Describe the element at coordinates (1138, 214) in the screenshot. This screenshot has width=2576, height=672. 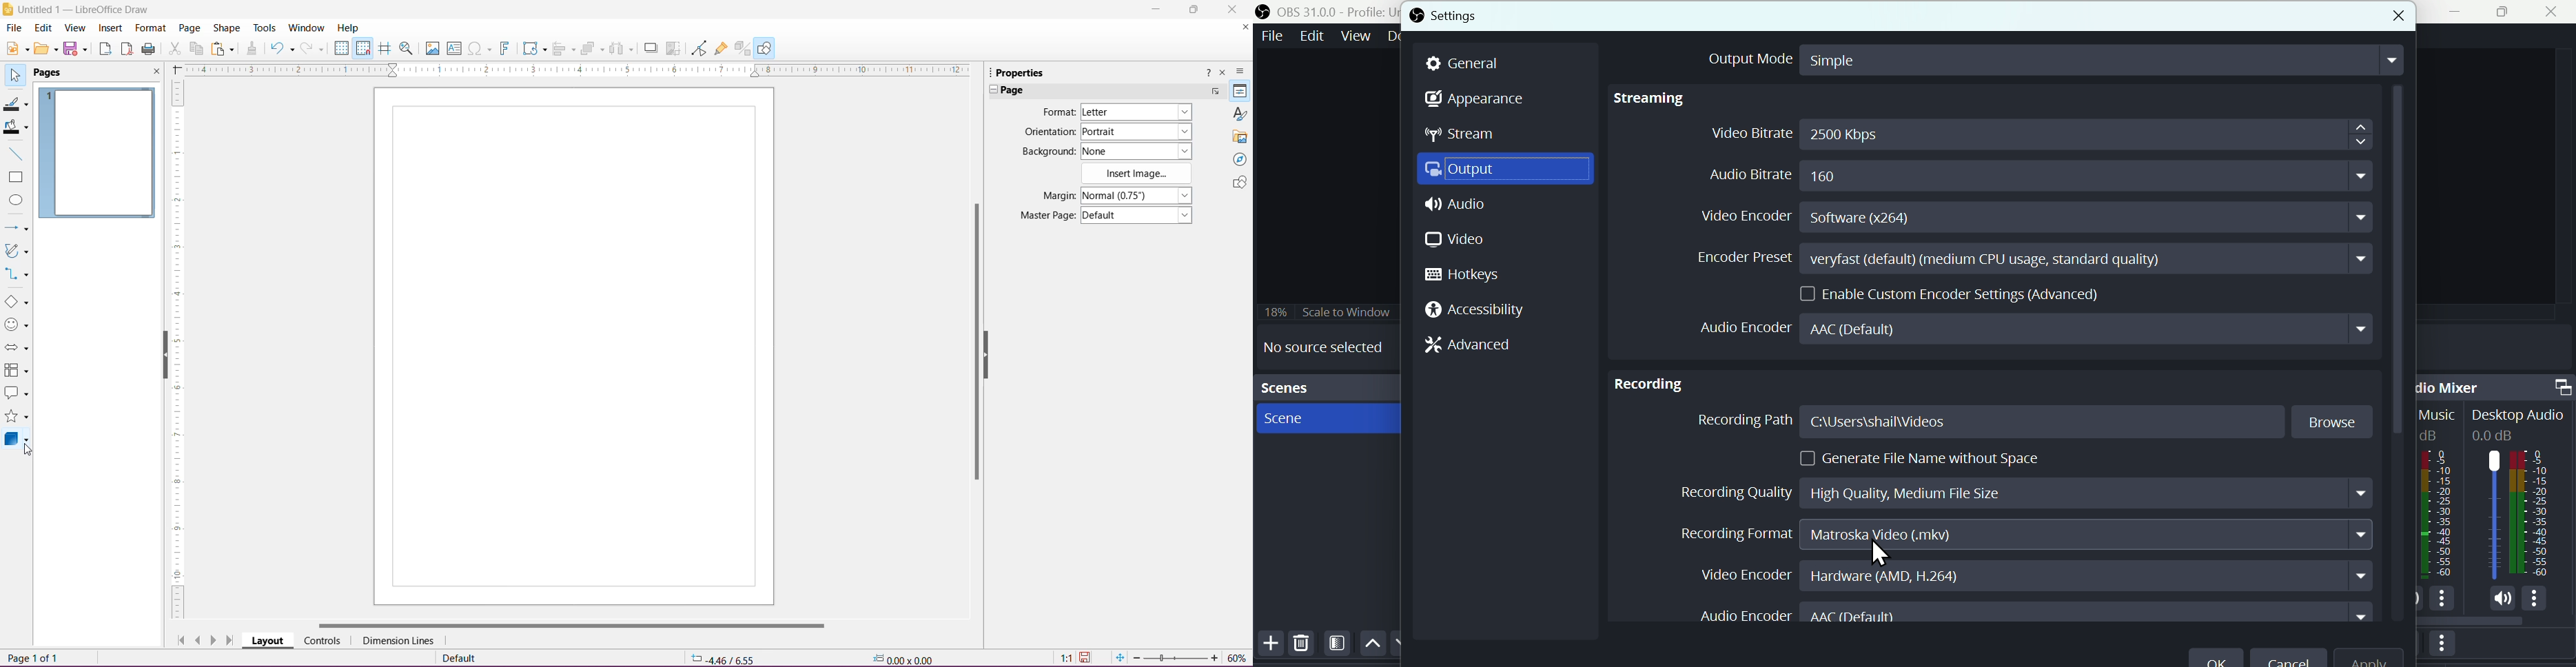
I see `Set master page` at that location.